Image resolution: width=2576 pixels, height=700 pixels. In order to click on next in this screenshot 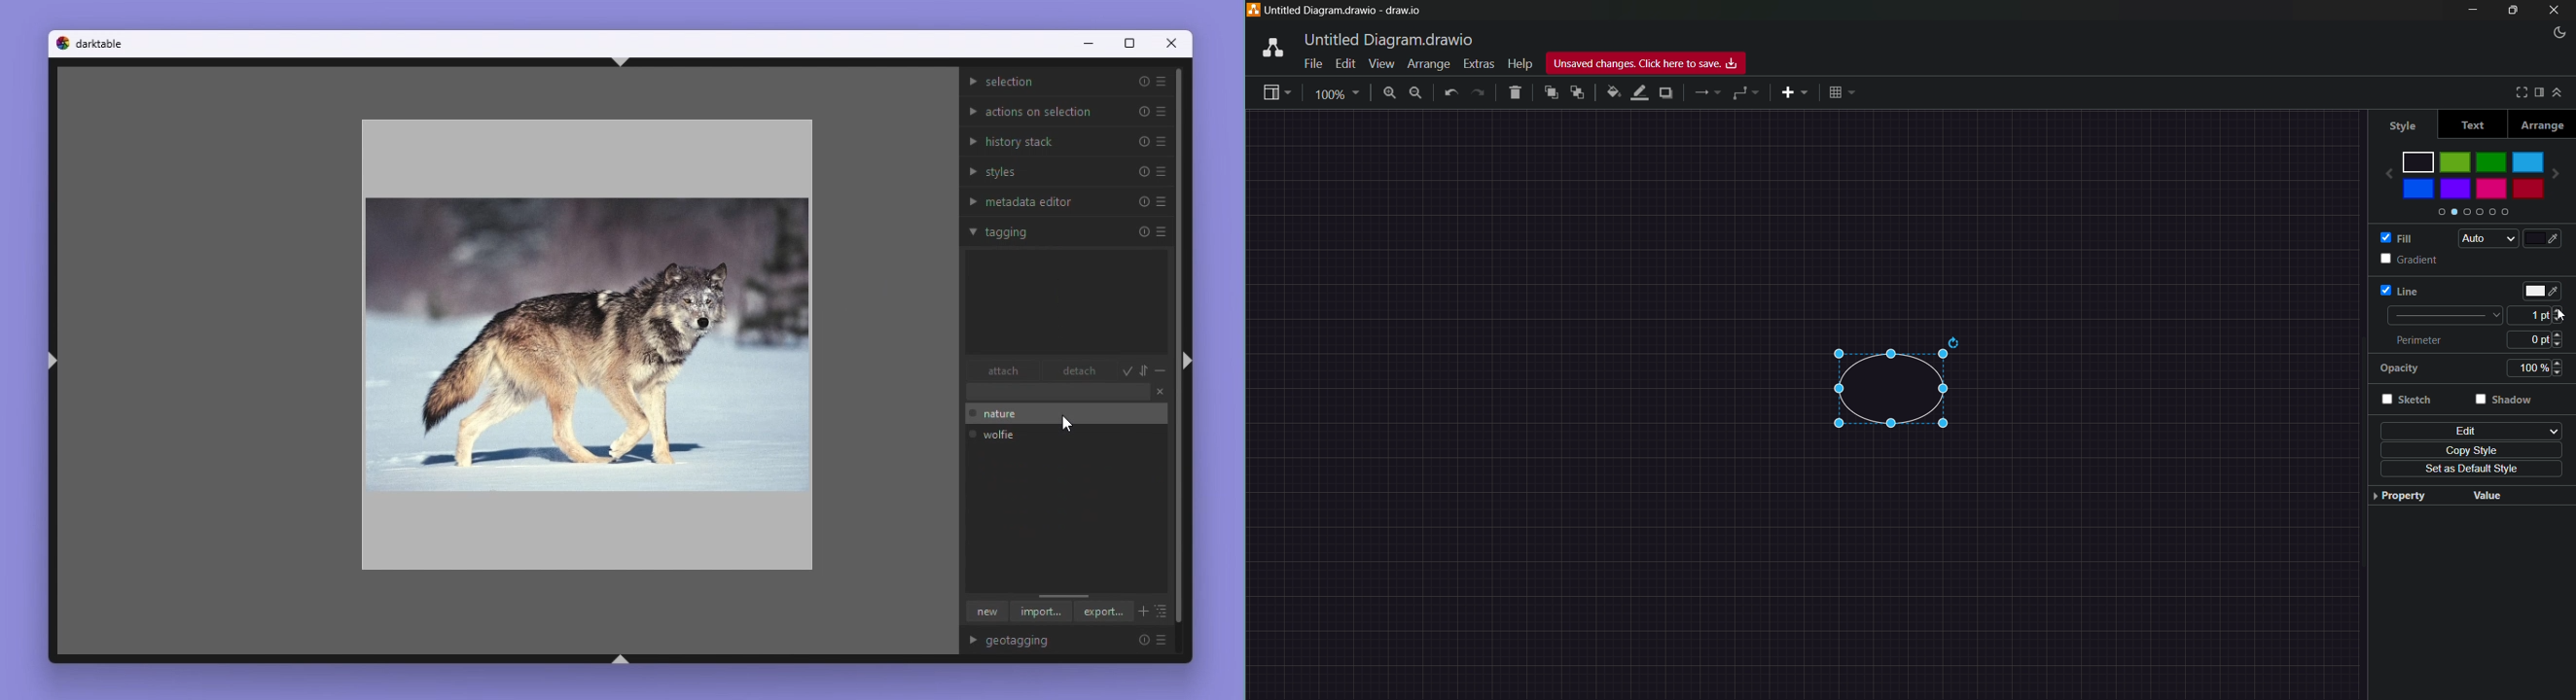, I will do `click(2560, 174)`.